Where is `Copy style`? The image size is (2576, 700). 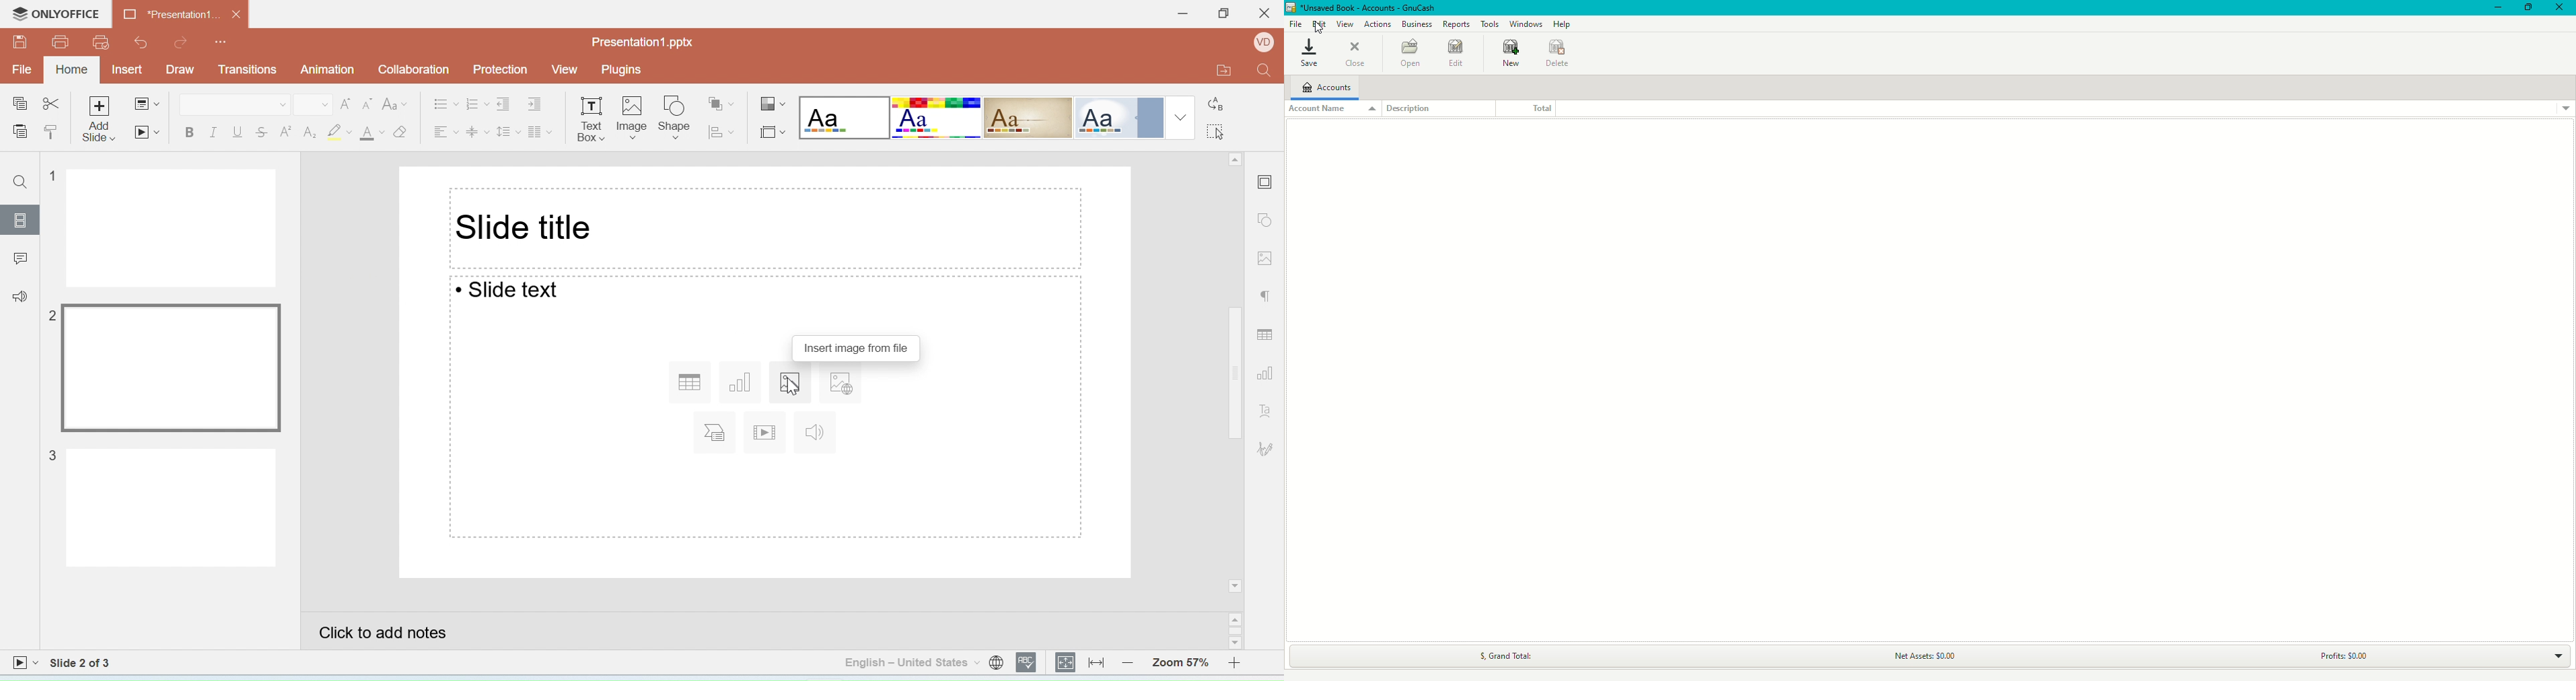 Copy style is located at coordinates (51, 133).